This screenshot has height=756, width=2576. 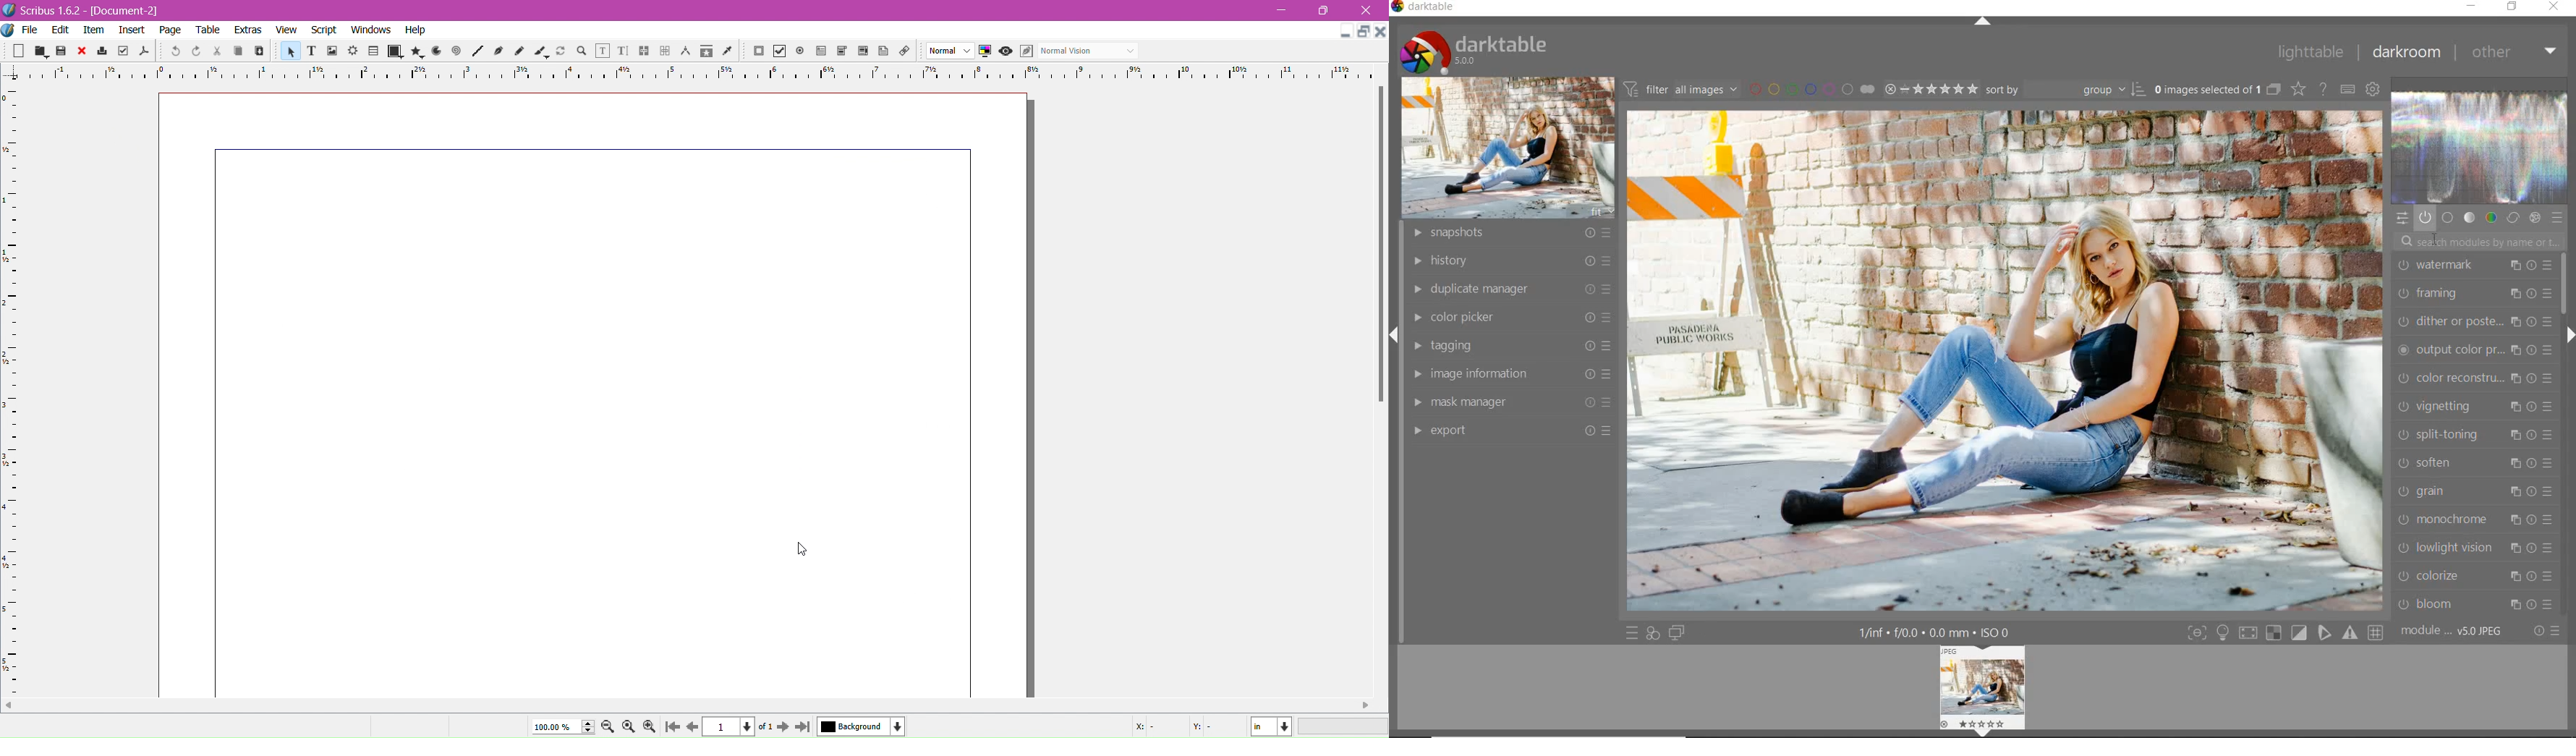 I want to click on minimize, so click(x=1339, y=33).